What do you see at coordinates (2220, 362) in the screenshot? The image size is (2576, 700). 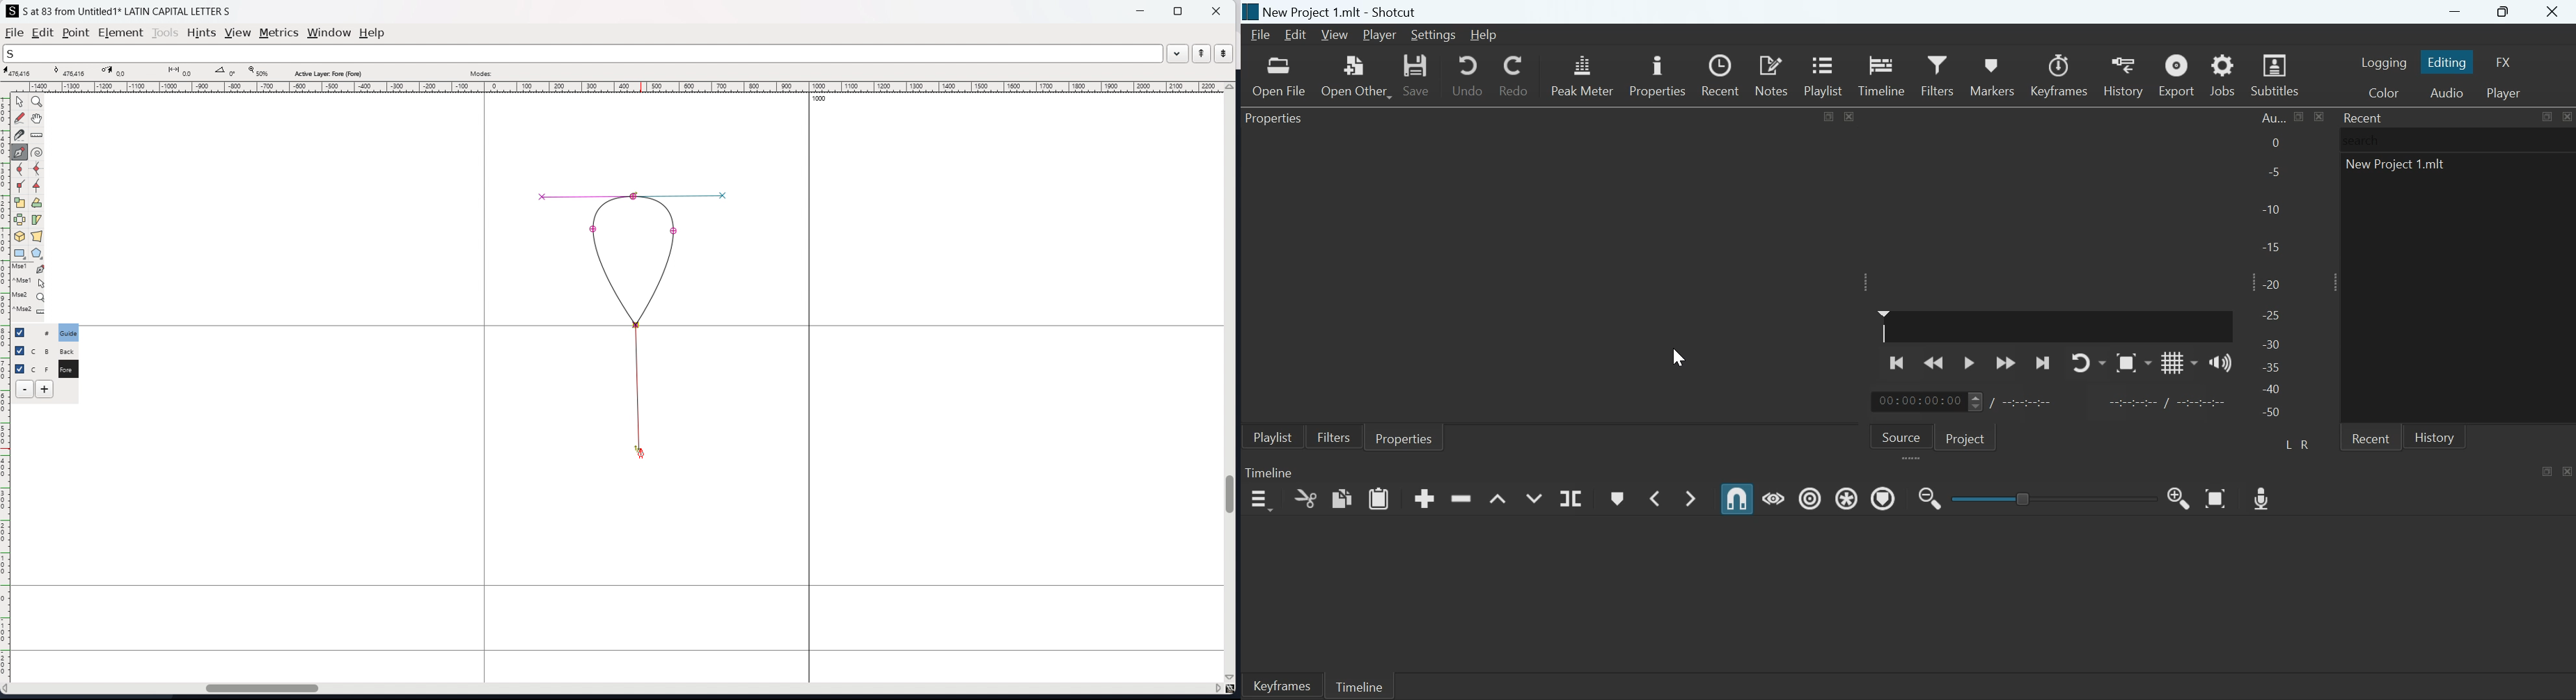 I see `Show the volume control` at bounding box center [2220, 362].